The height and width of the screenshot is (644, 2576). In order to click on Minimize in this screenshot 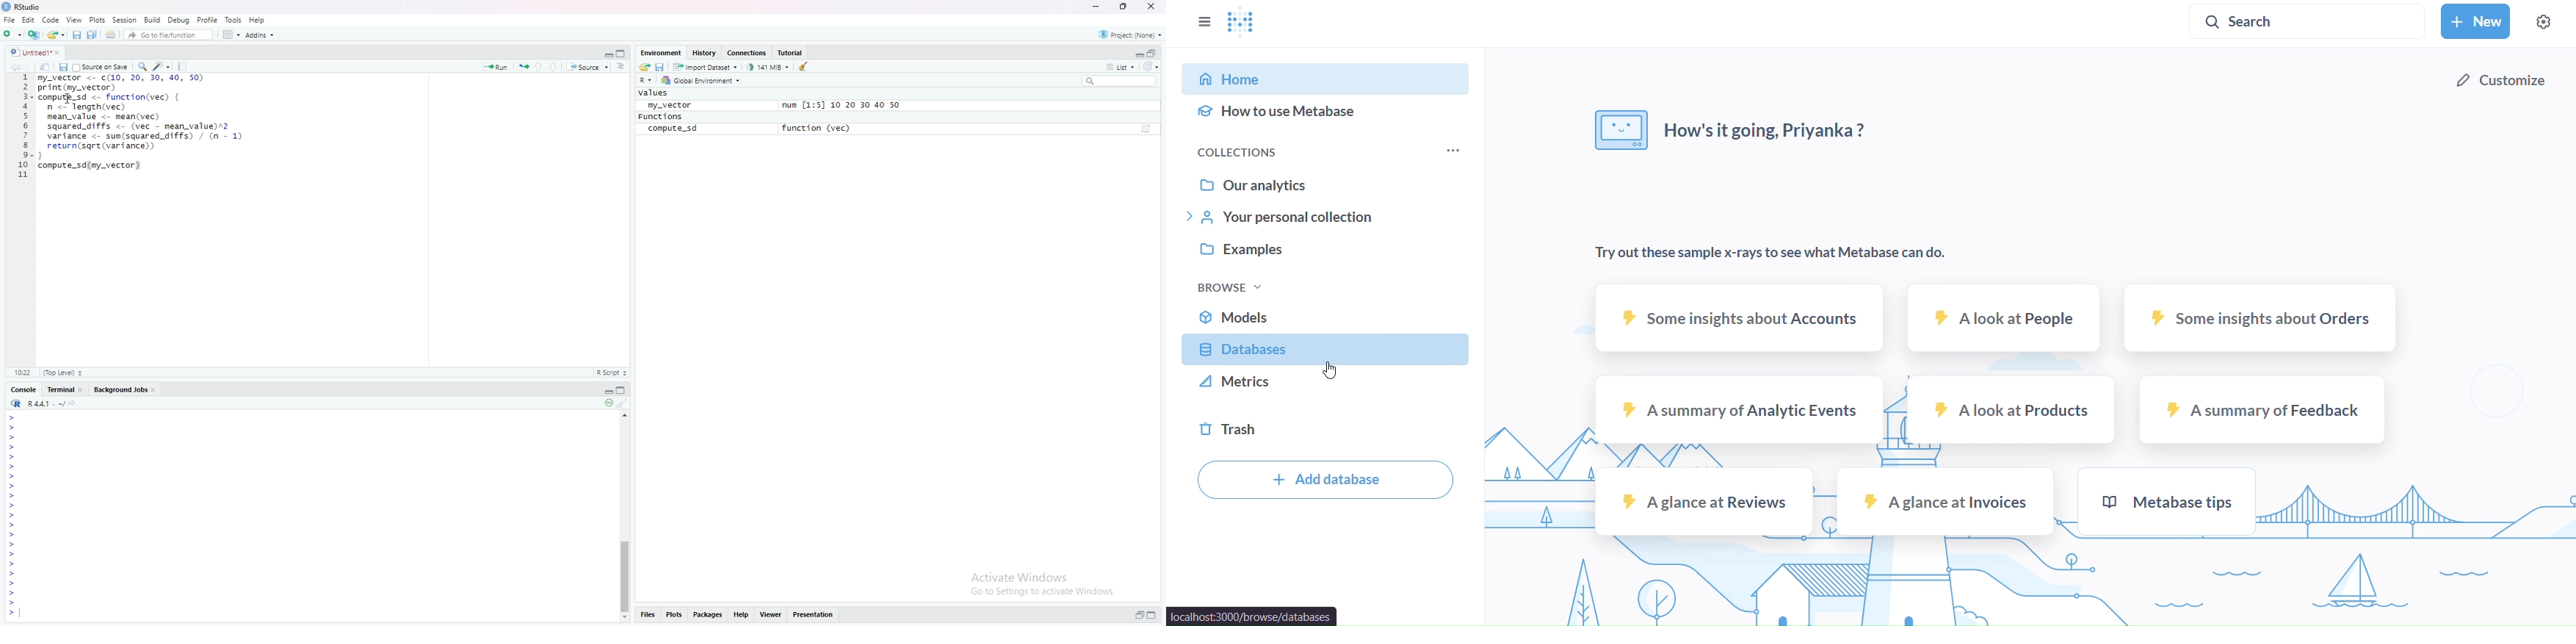, I will do `click(606, 391)`.